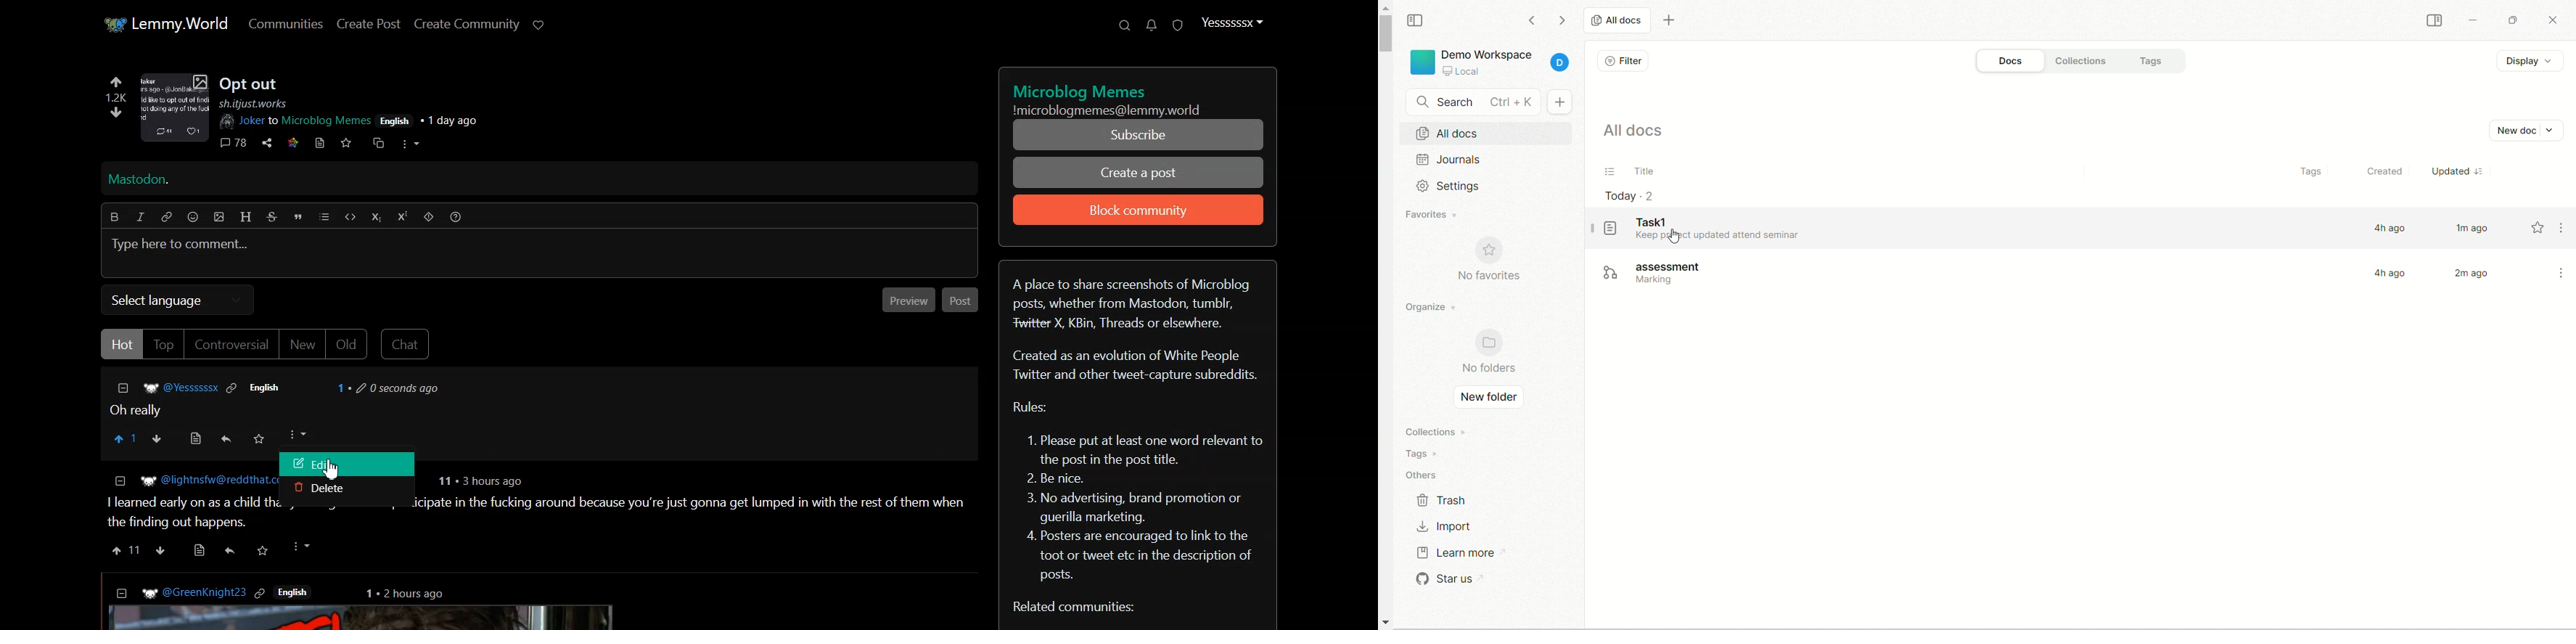 The width and height of the screenshot is (2576, 644). What do you see at coordinates (1136, 135) in the screenshot?
I see `Subscribe` at bounding box center [1136, 135].